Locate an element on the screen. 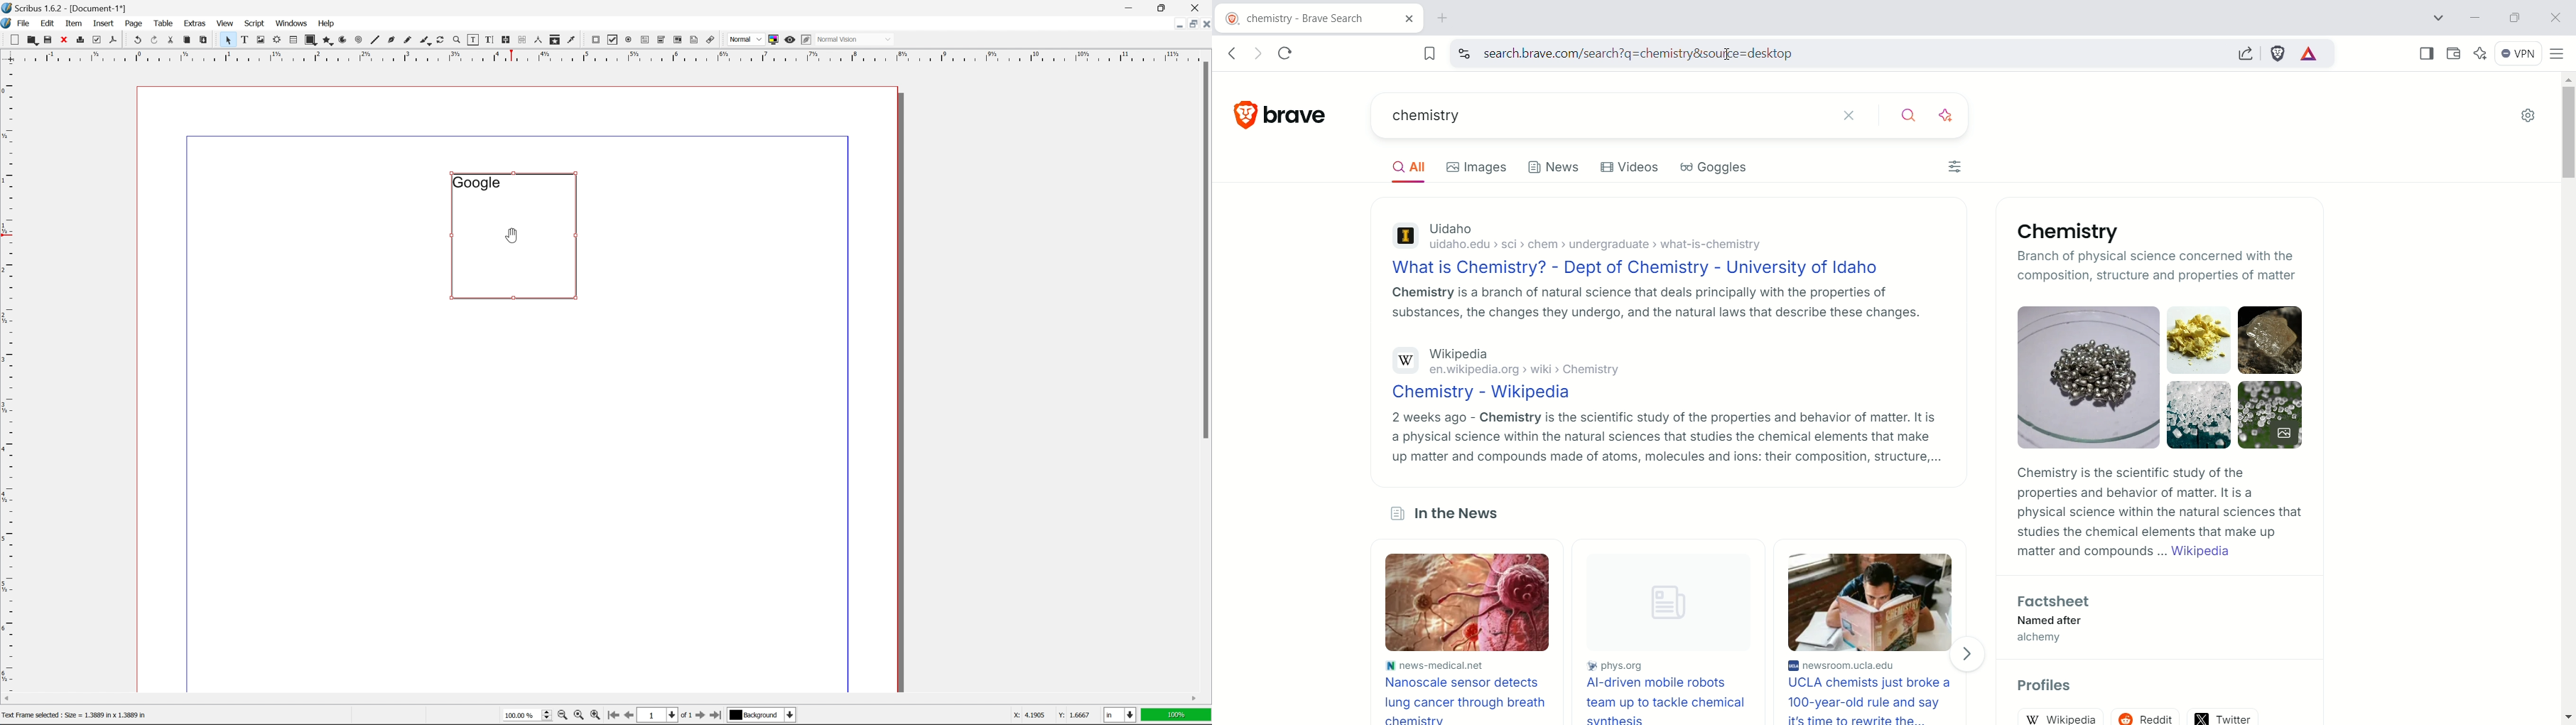 This screenshot has width=2576, height=728. UCLA chemists just broke a 100-year-old rule and say it's time to rewrite the is located at coordinates (1874, 700).